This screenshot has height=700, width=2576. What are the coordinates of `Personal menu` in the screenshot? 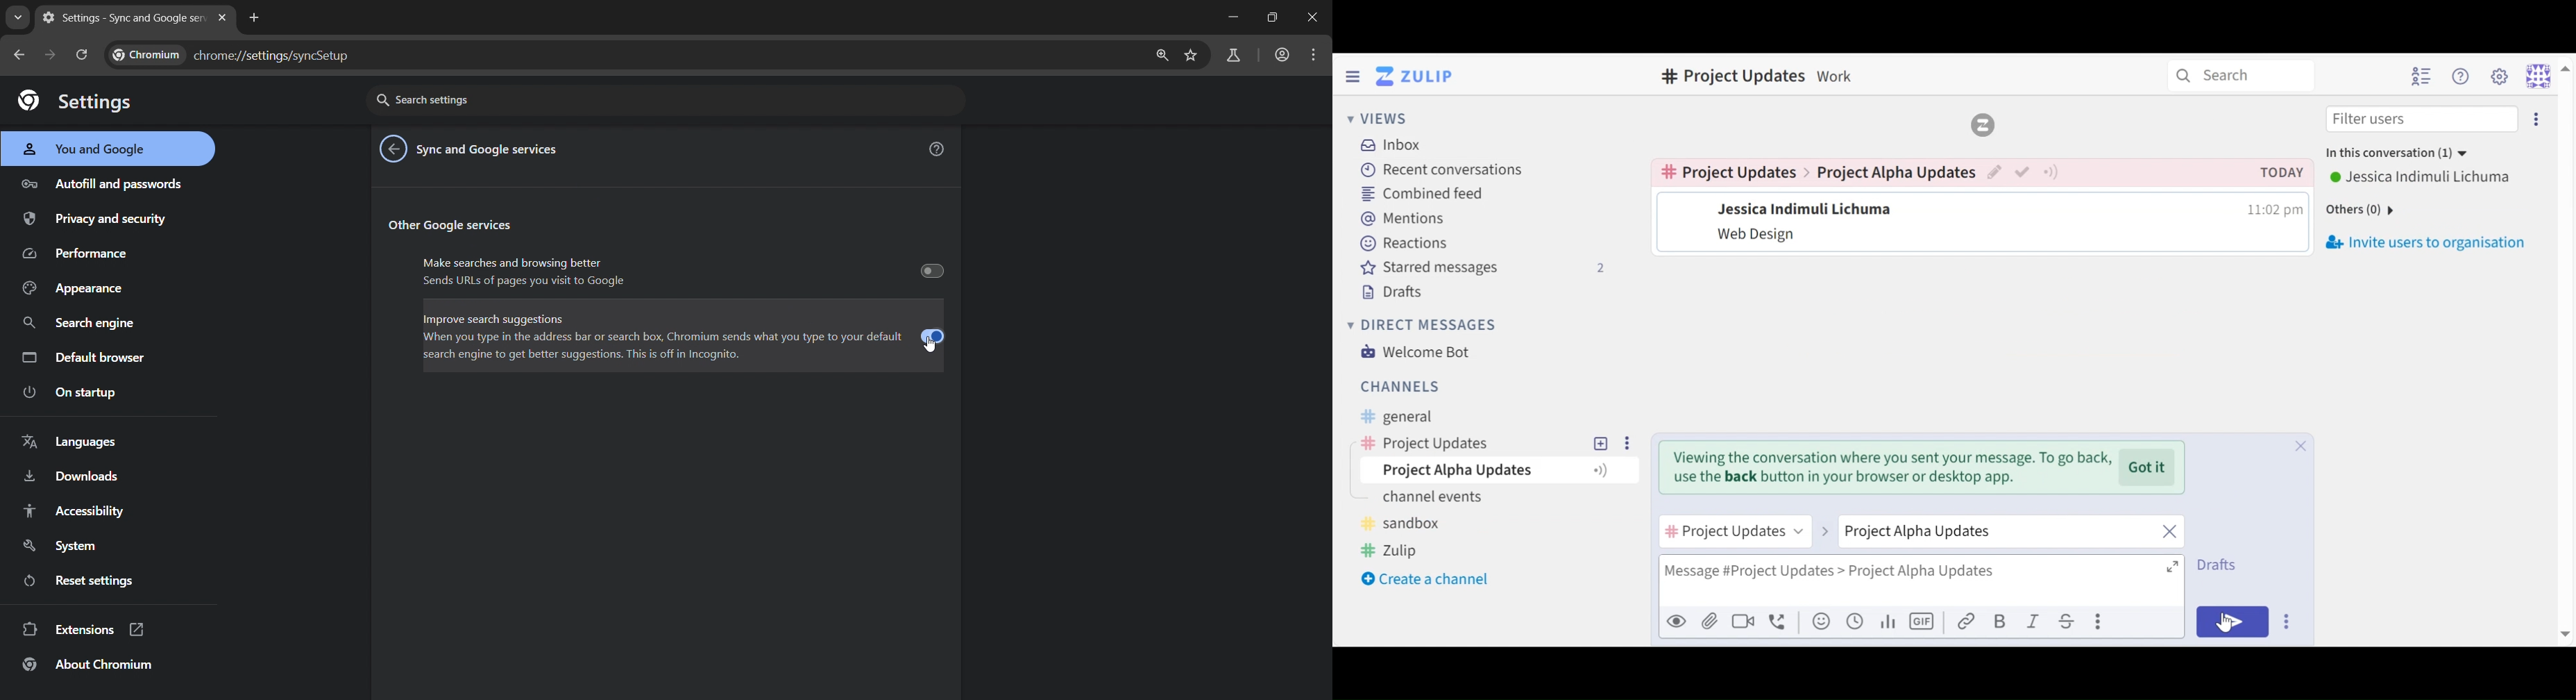 It's located at (2546, 75).